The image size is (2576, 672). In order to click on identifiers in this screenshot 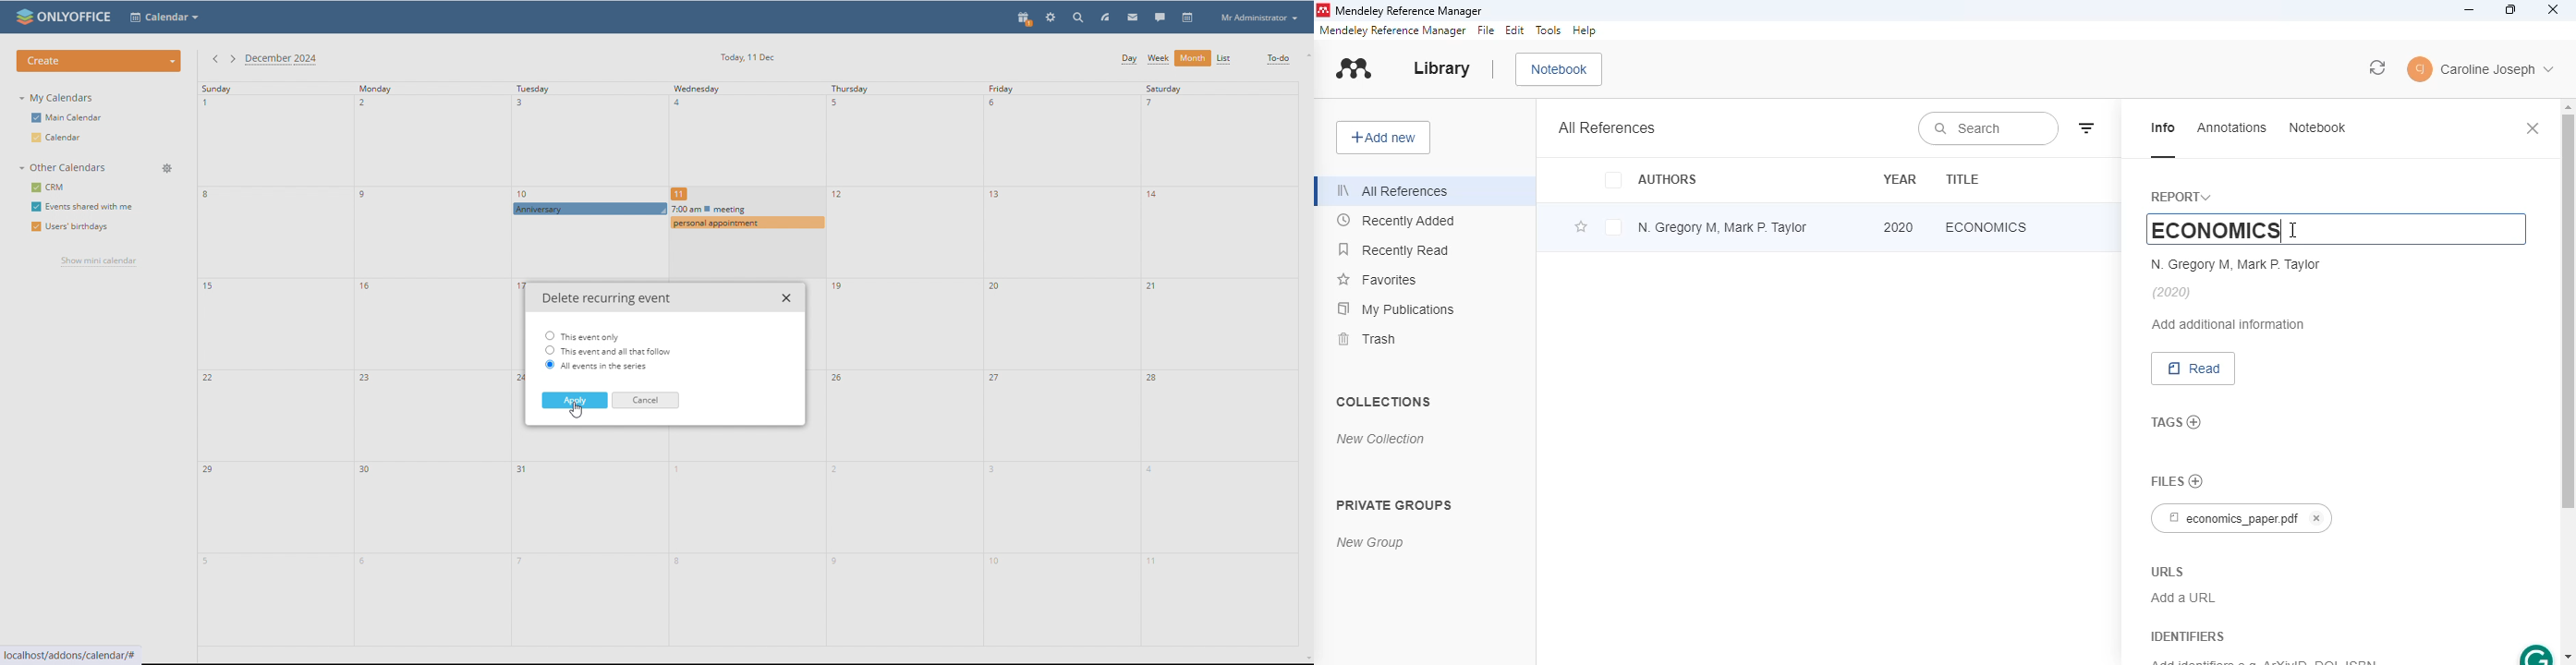, I will do `click(2185, 636)`.